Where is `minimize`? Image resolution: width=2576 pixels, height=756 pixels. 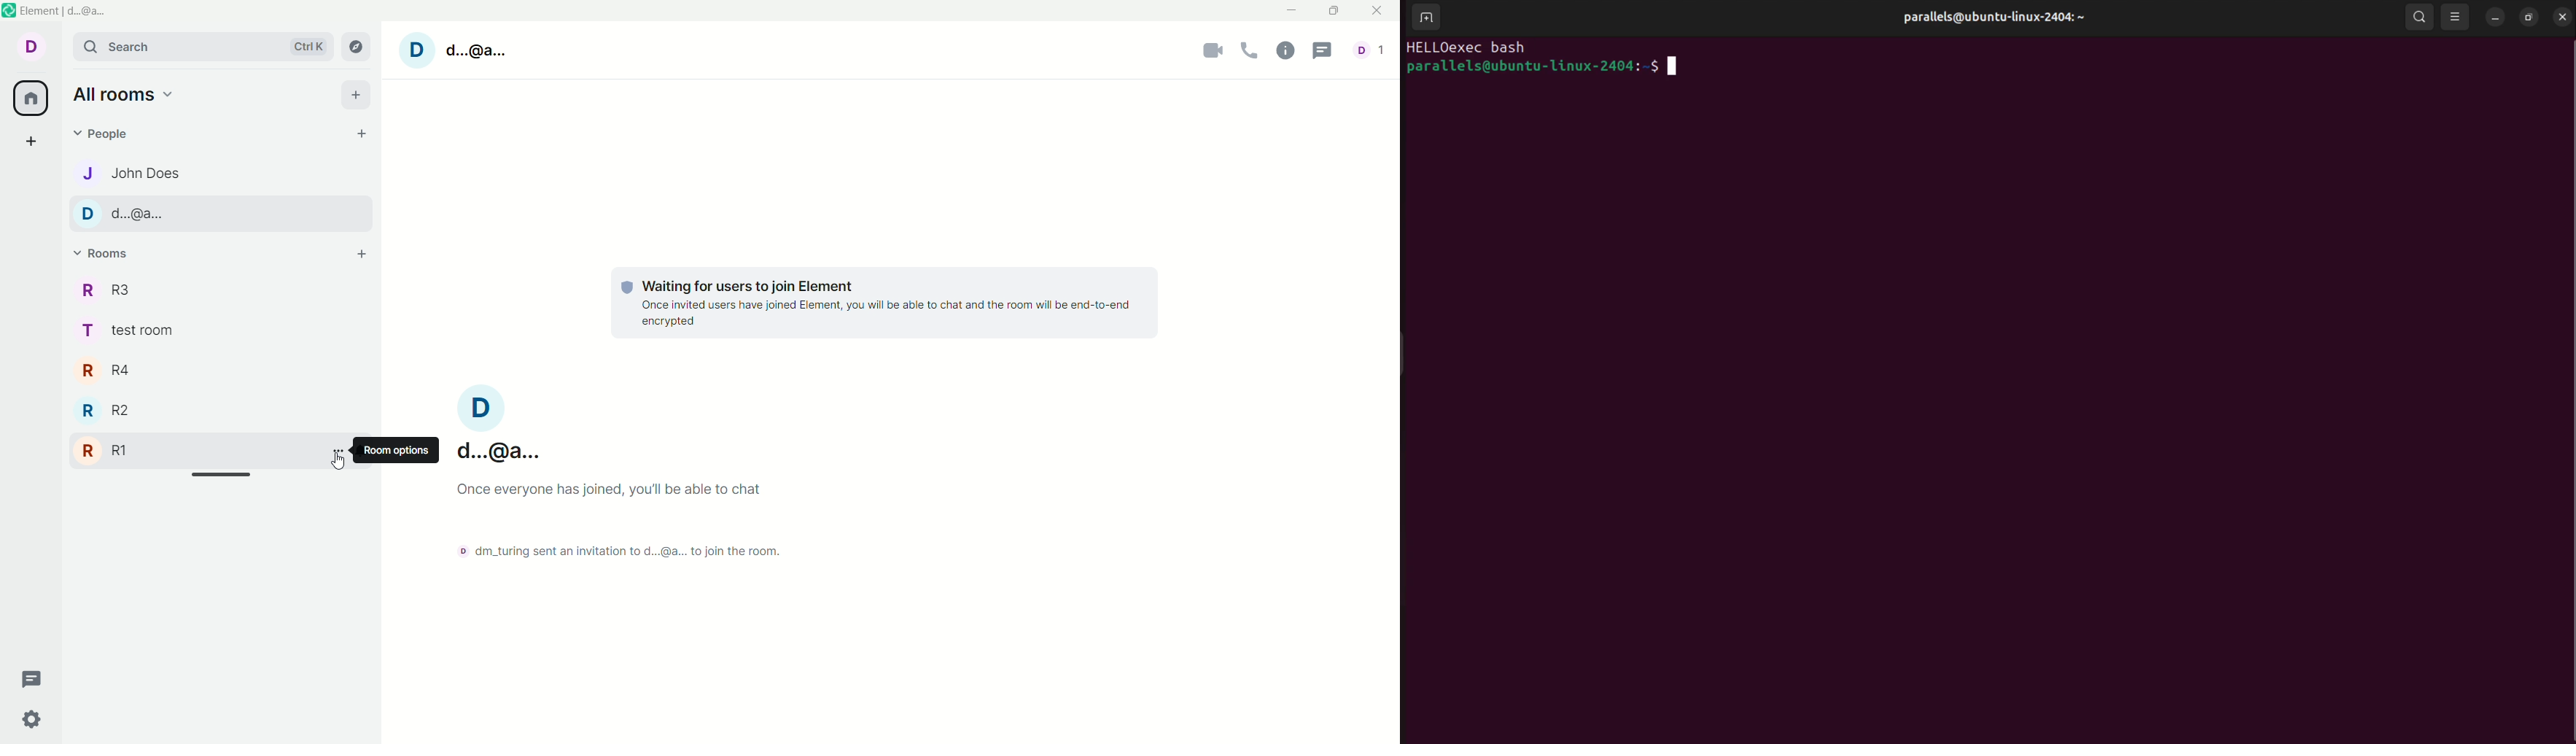
minimize is located at coordinates (1290, 11).